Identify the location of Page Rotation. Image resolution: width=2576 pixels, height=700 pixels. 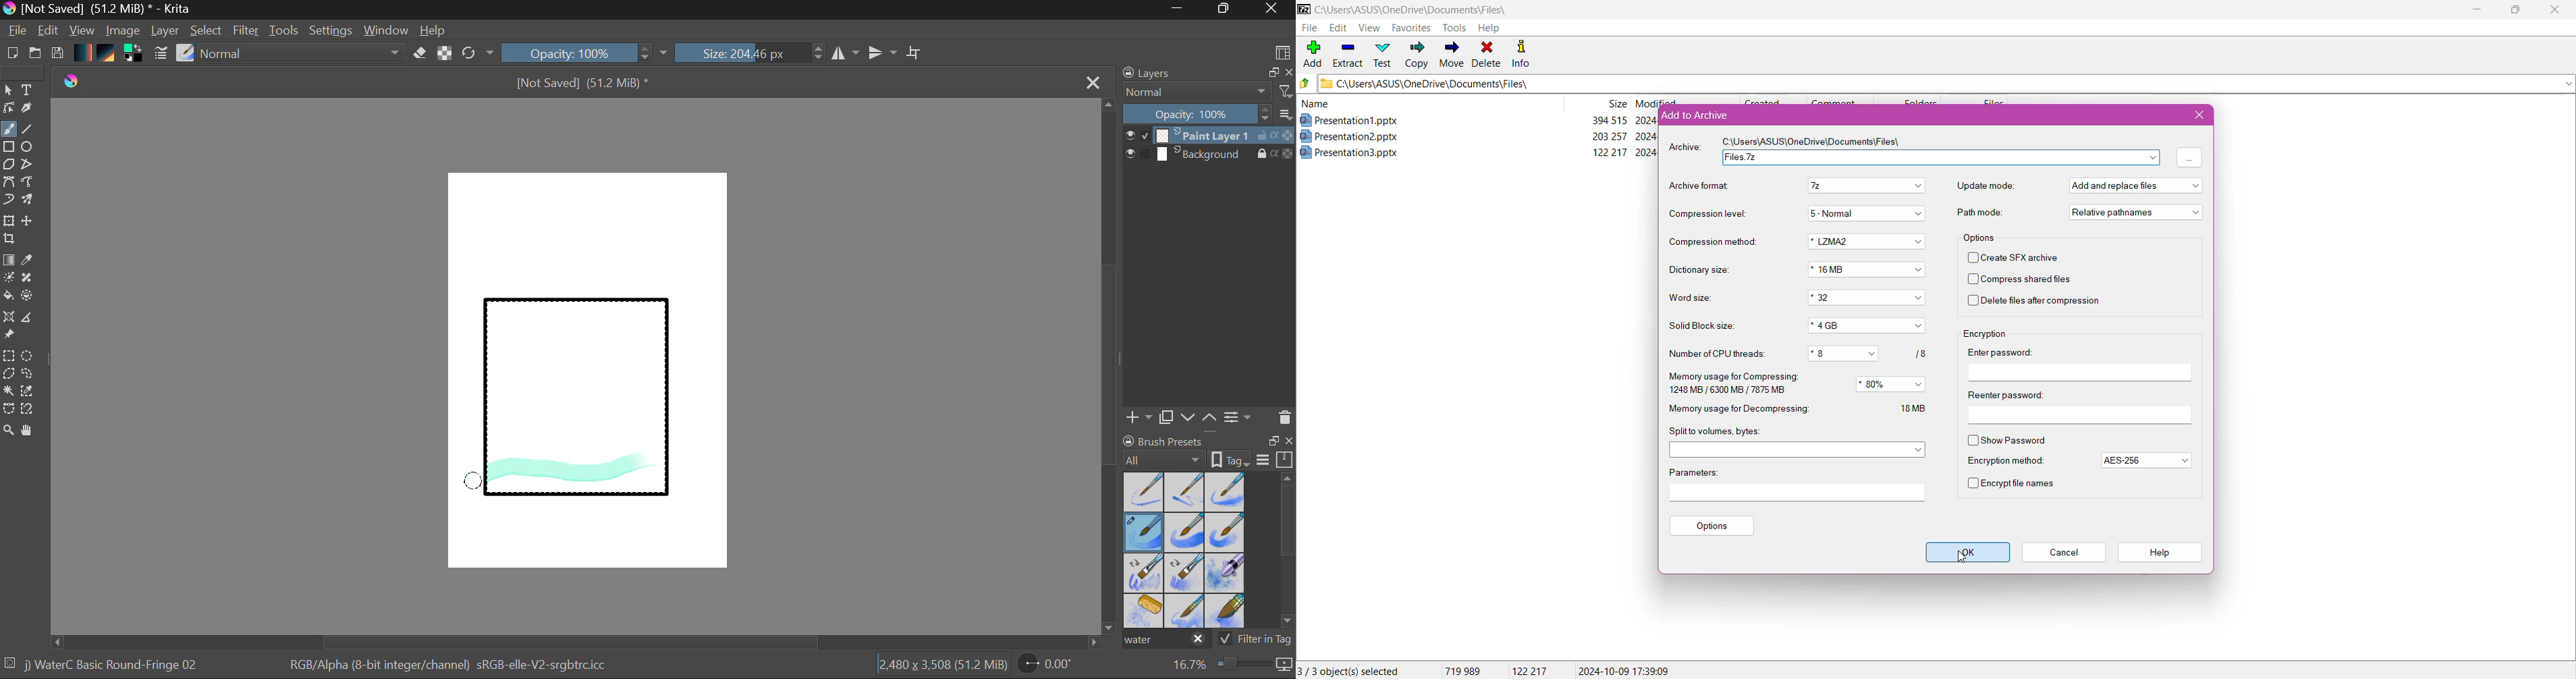
(1053, 666).